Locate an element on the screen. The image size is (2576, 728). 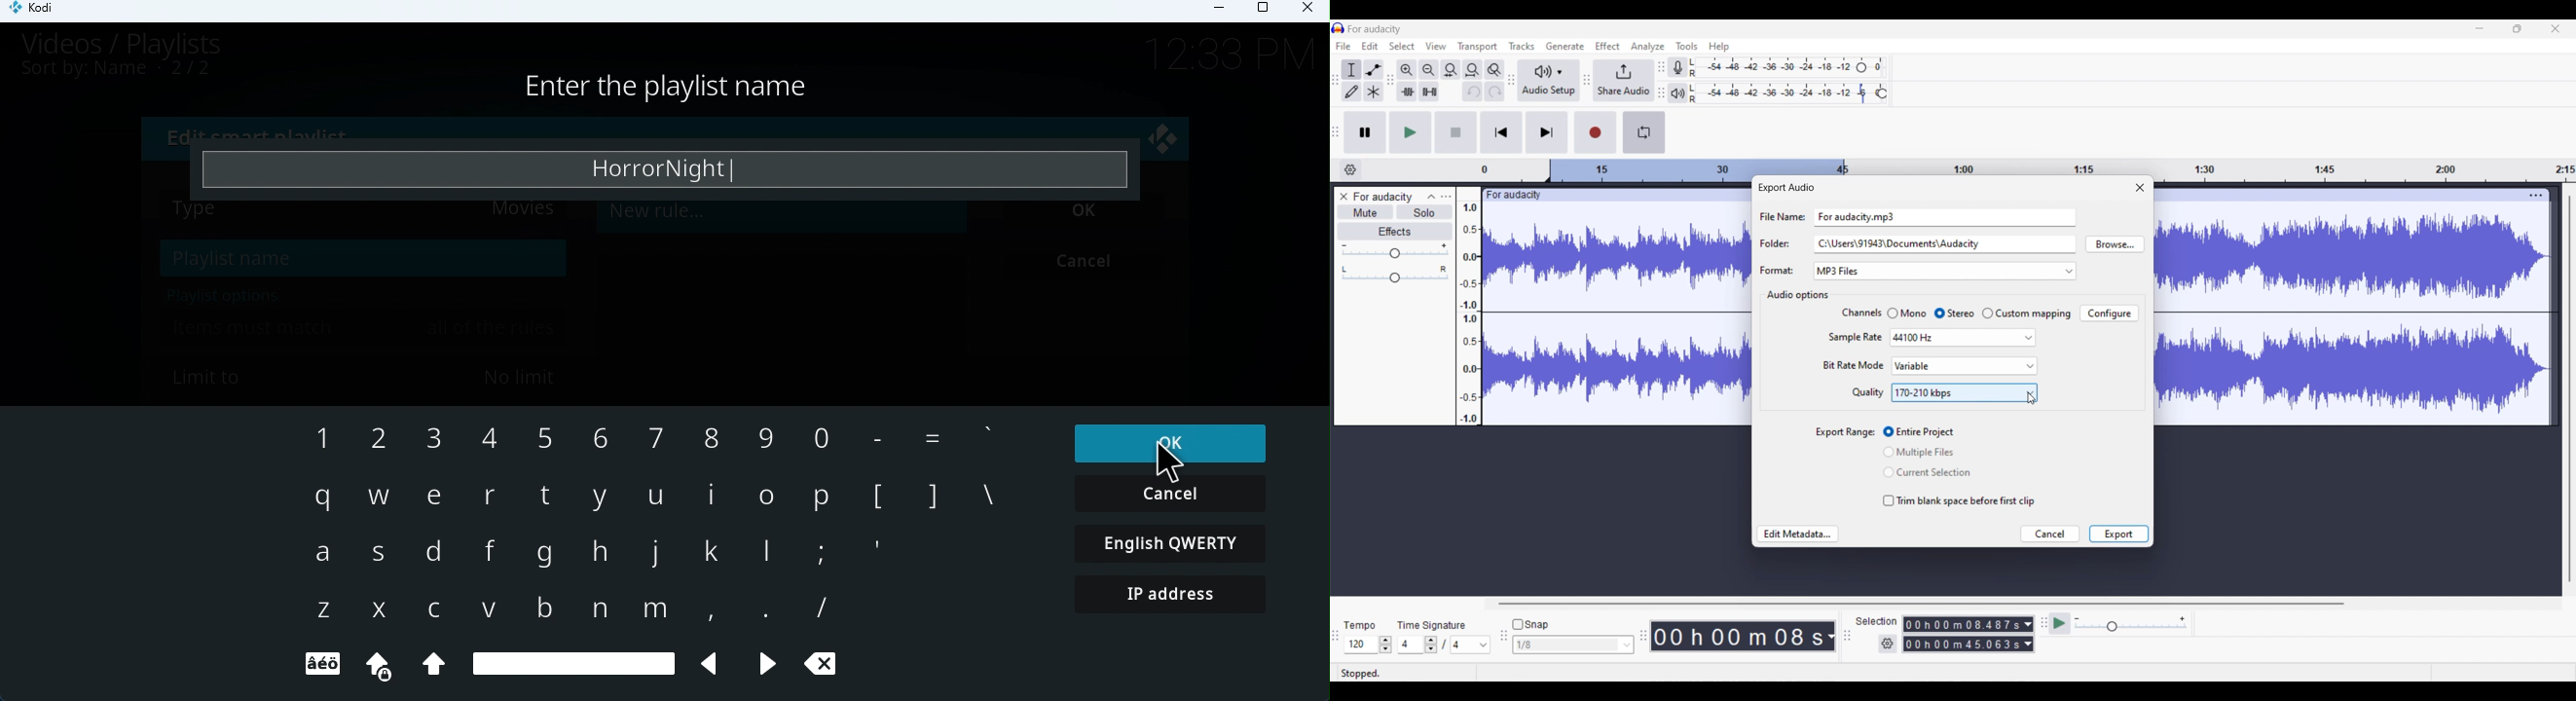
Header to change playback speed is located at coordinates (1882, 93).